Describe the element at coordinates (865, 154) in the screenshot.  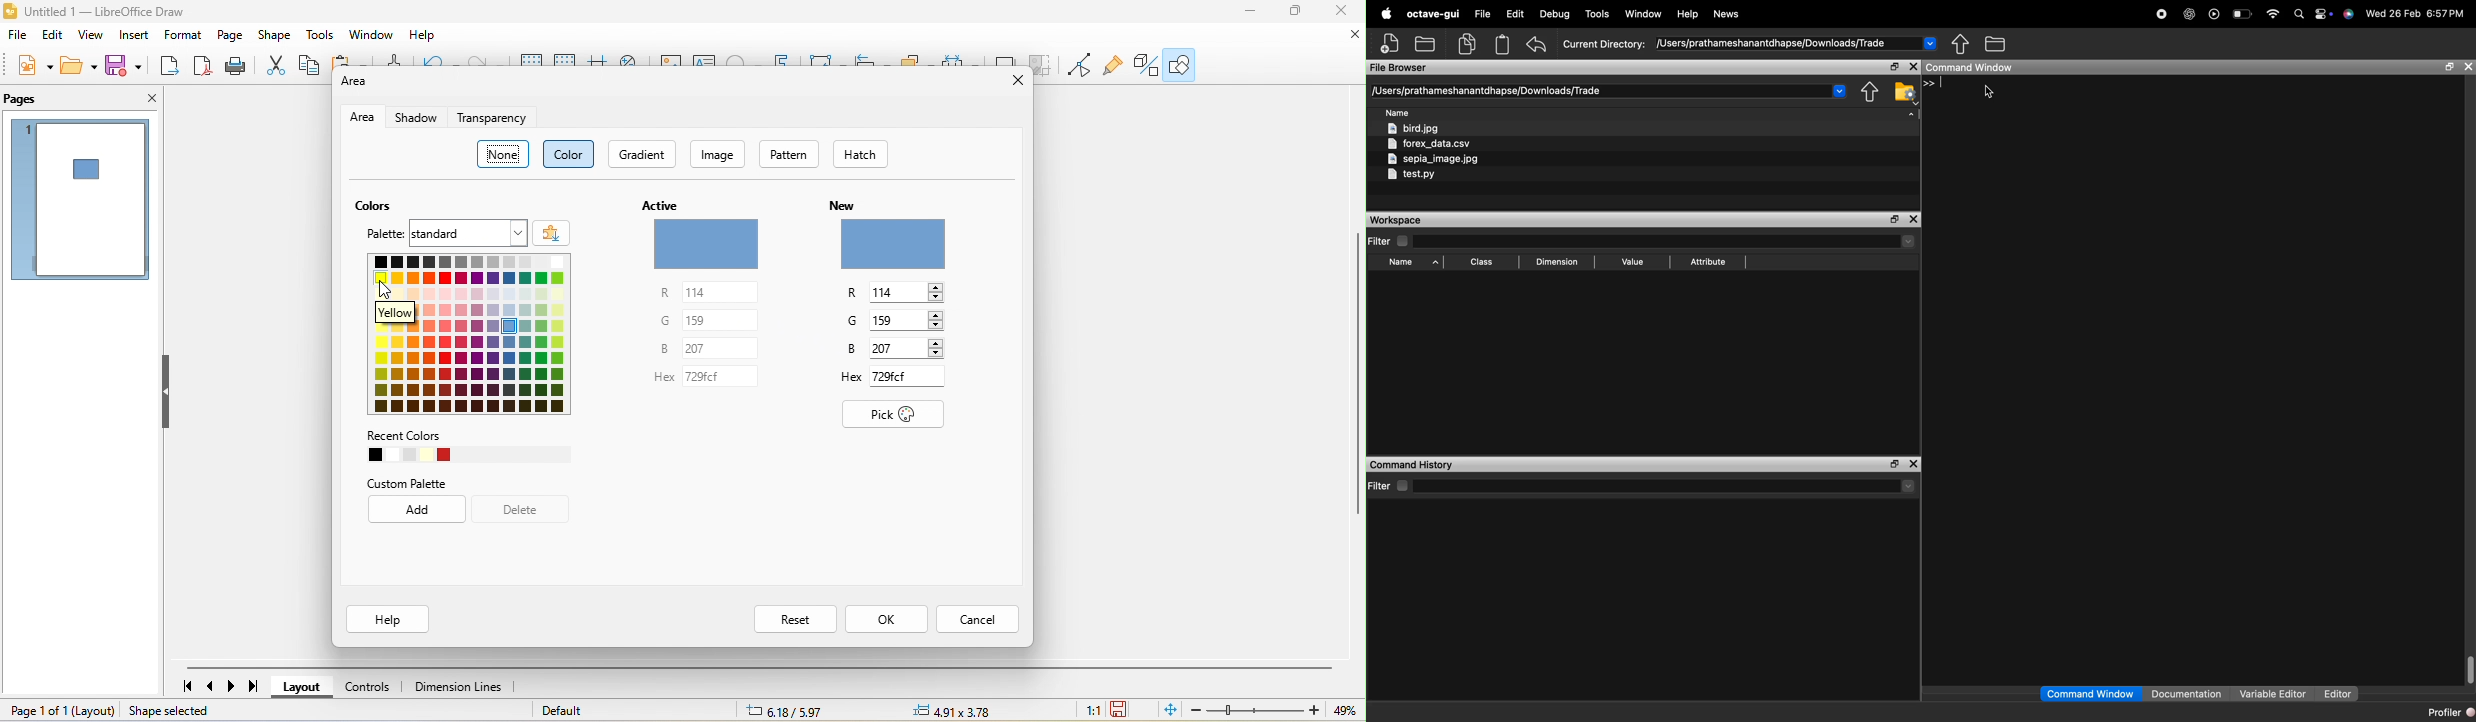
I see `hatch` at that location.